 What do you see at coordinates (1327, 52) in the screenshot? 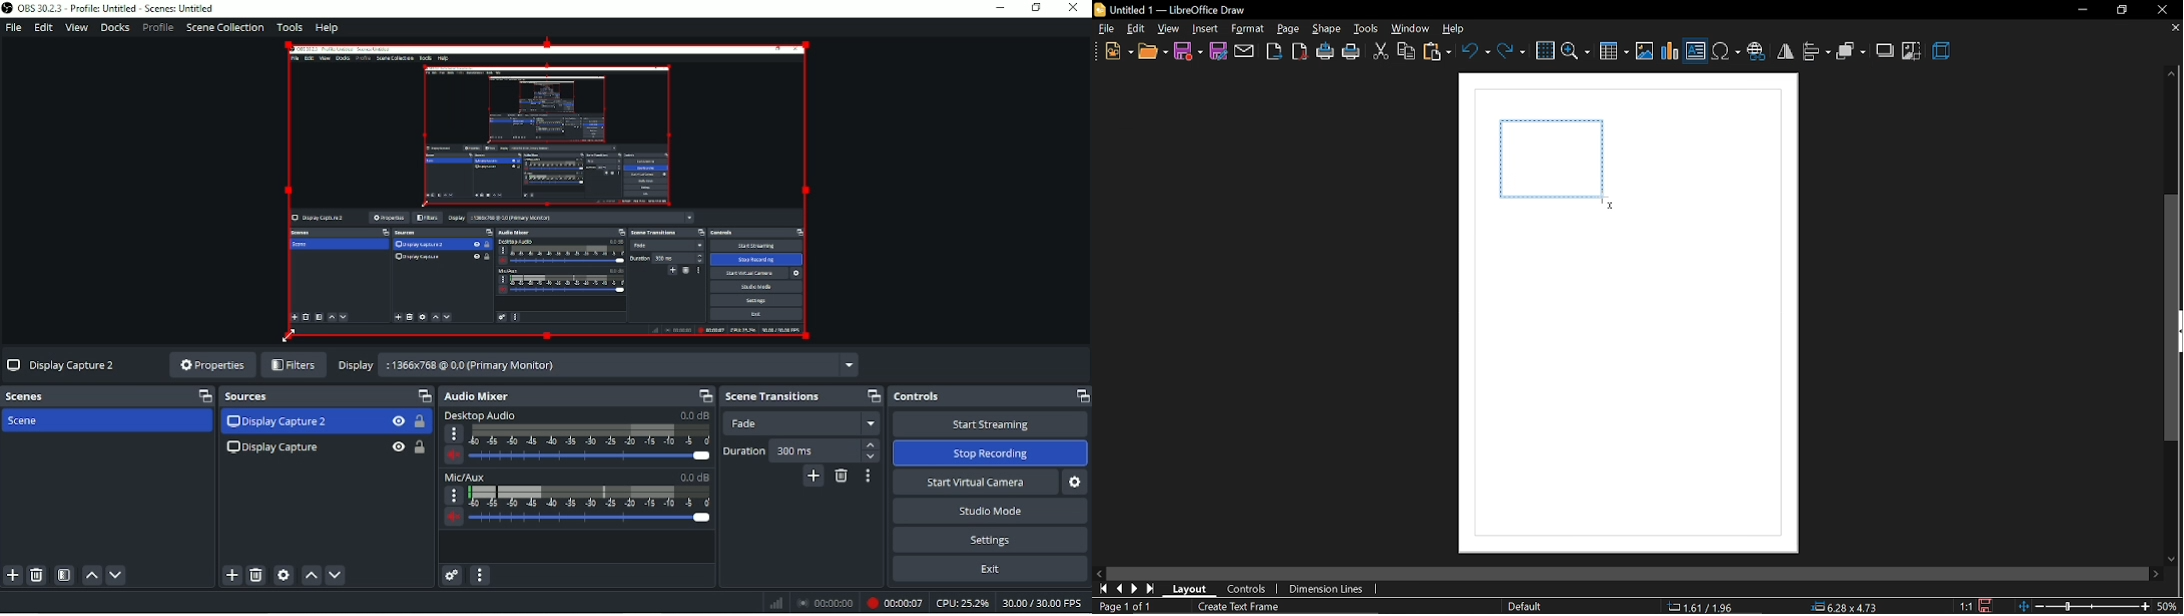
I see `print directly` at bounding box center [1327, 52].